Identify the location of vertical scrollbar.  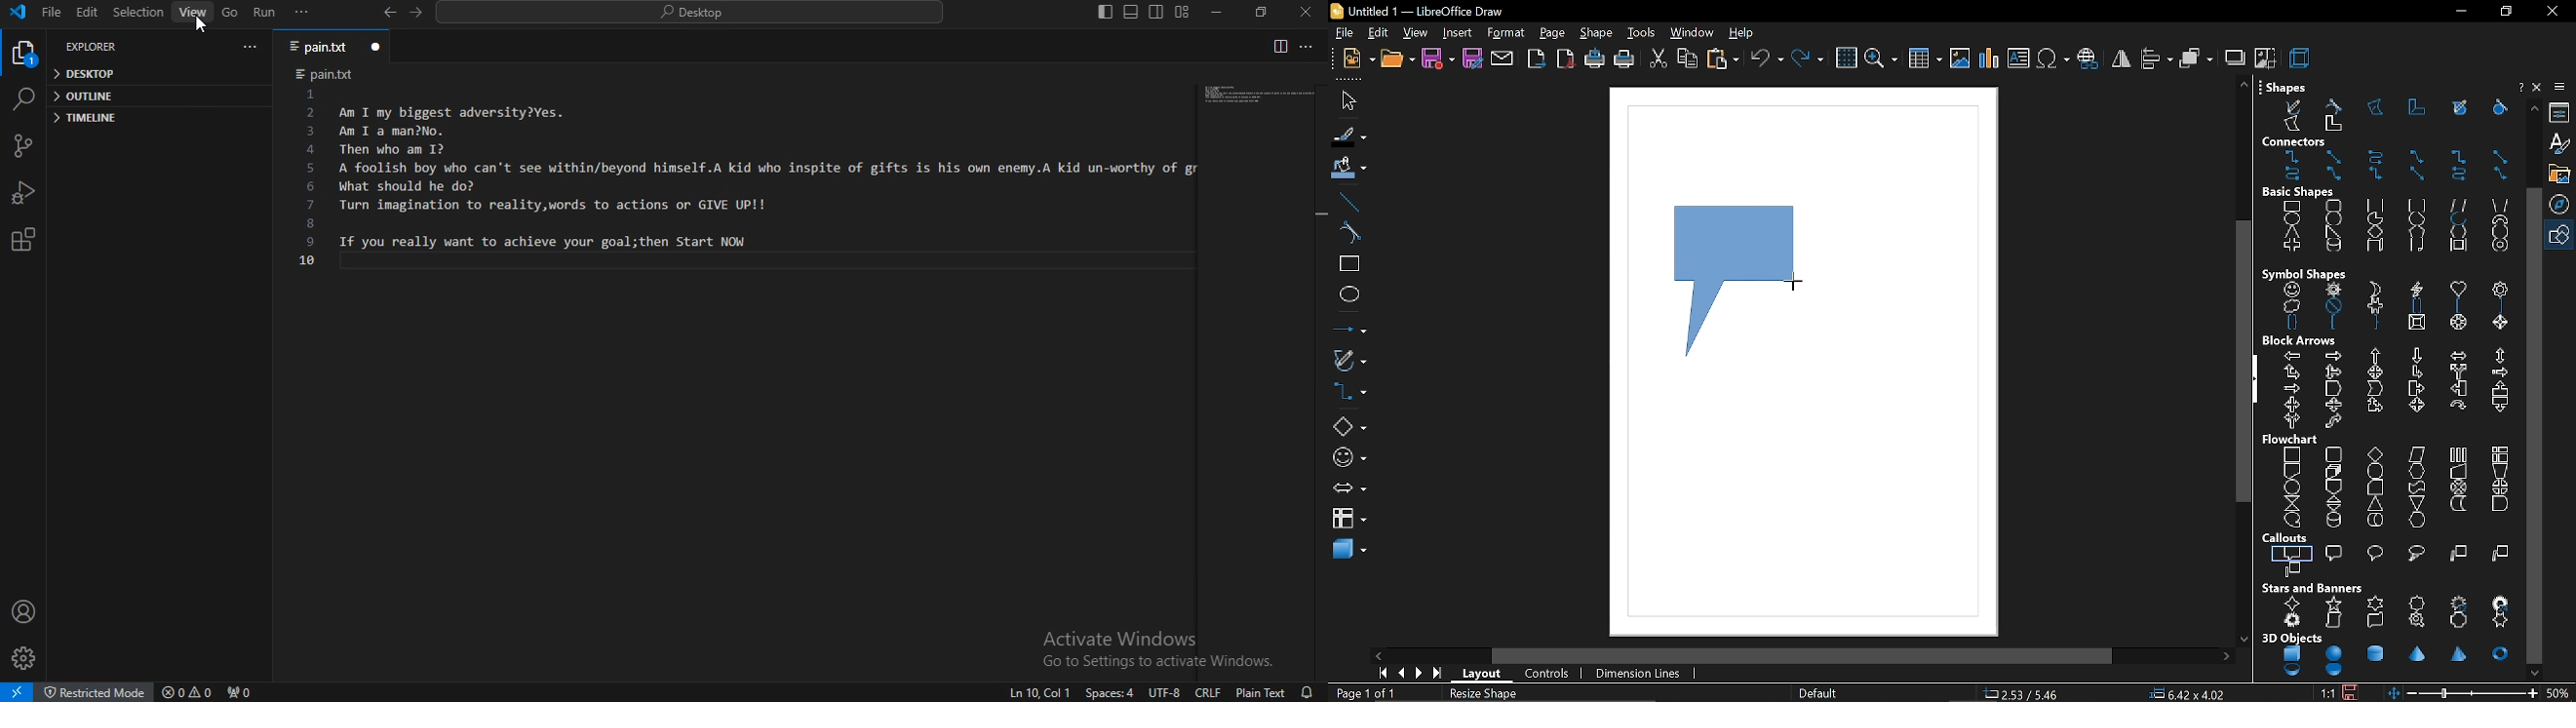
(2533, 426).